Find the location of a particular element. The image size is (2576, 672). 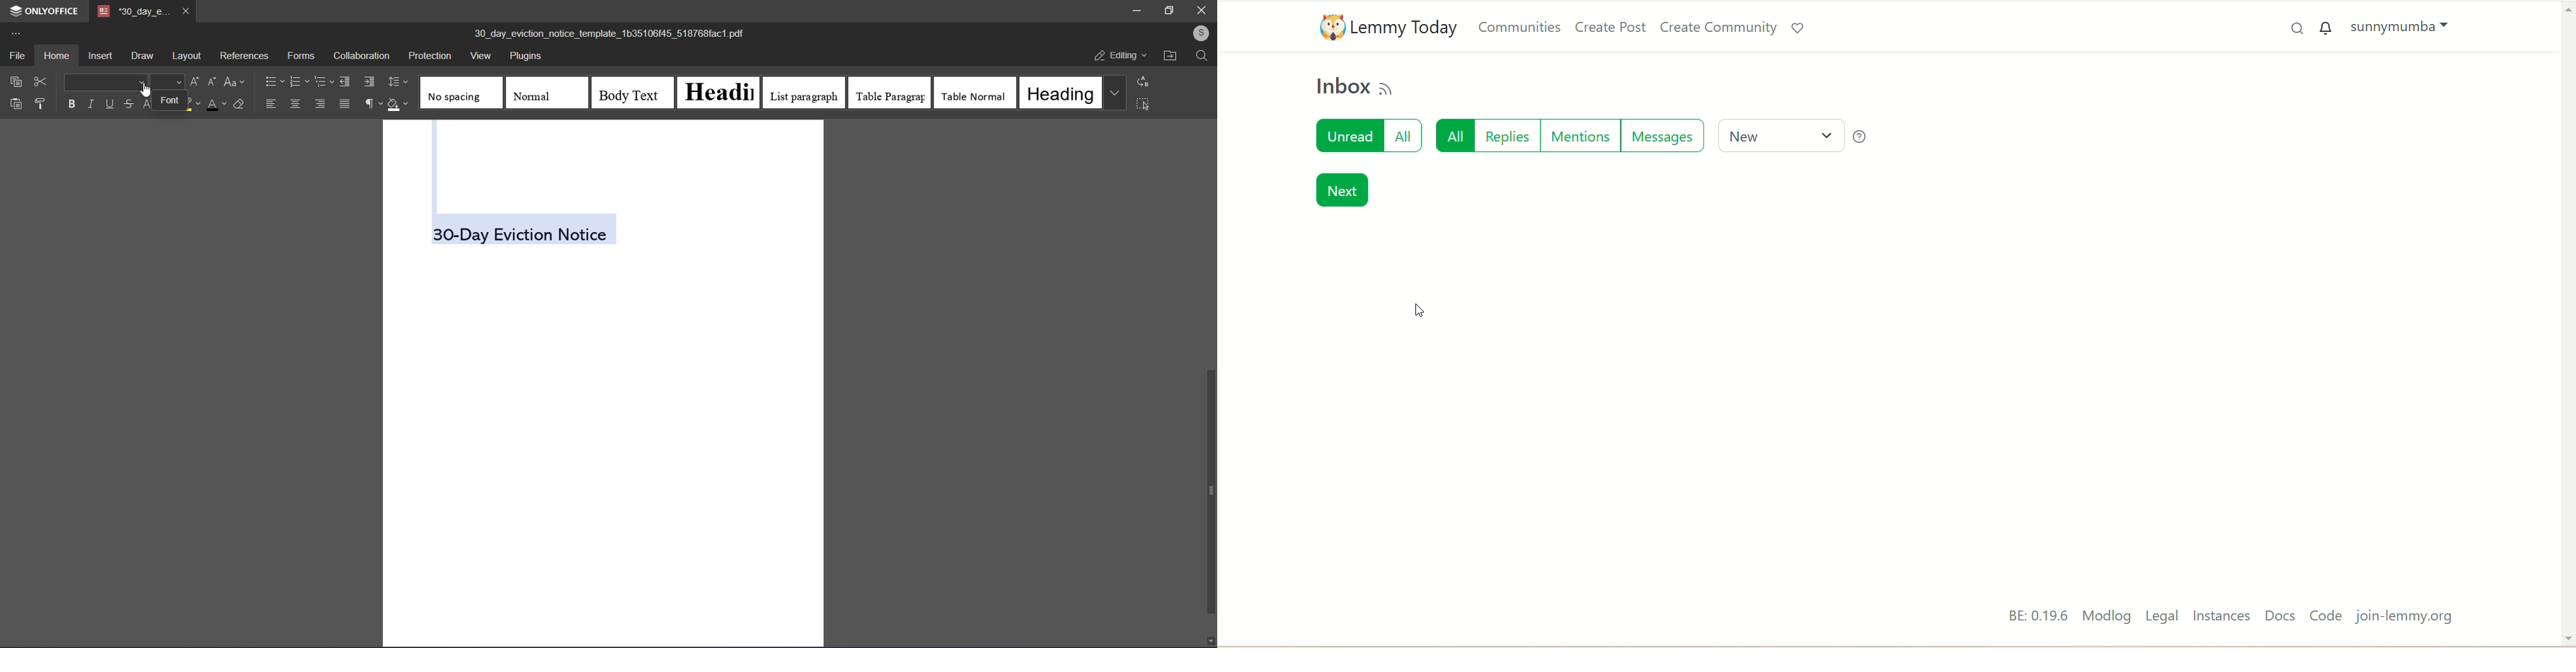

No notification pending to read is located at coordinates (1606, 244).